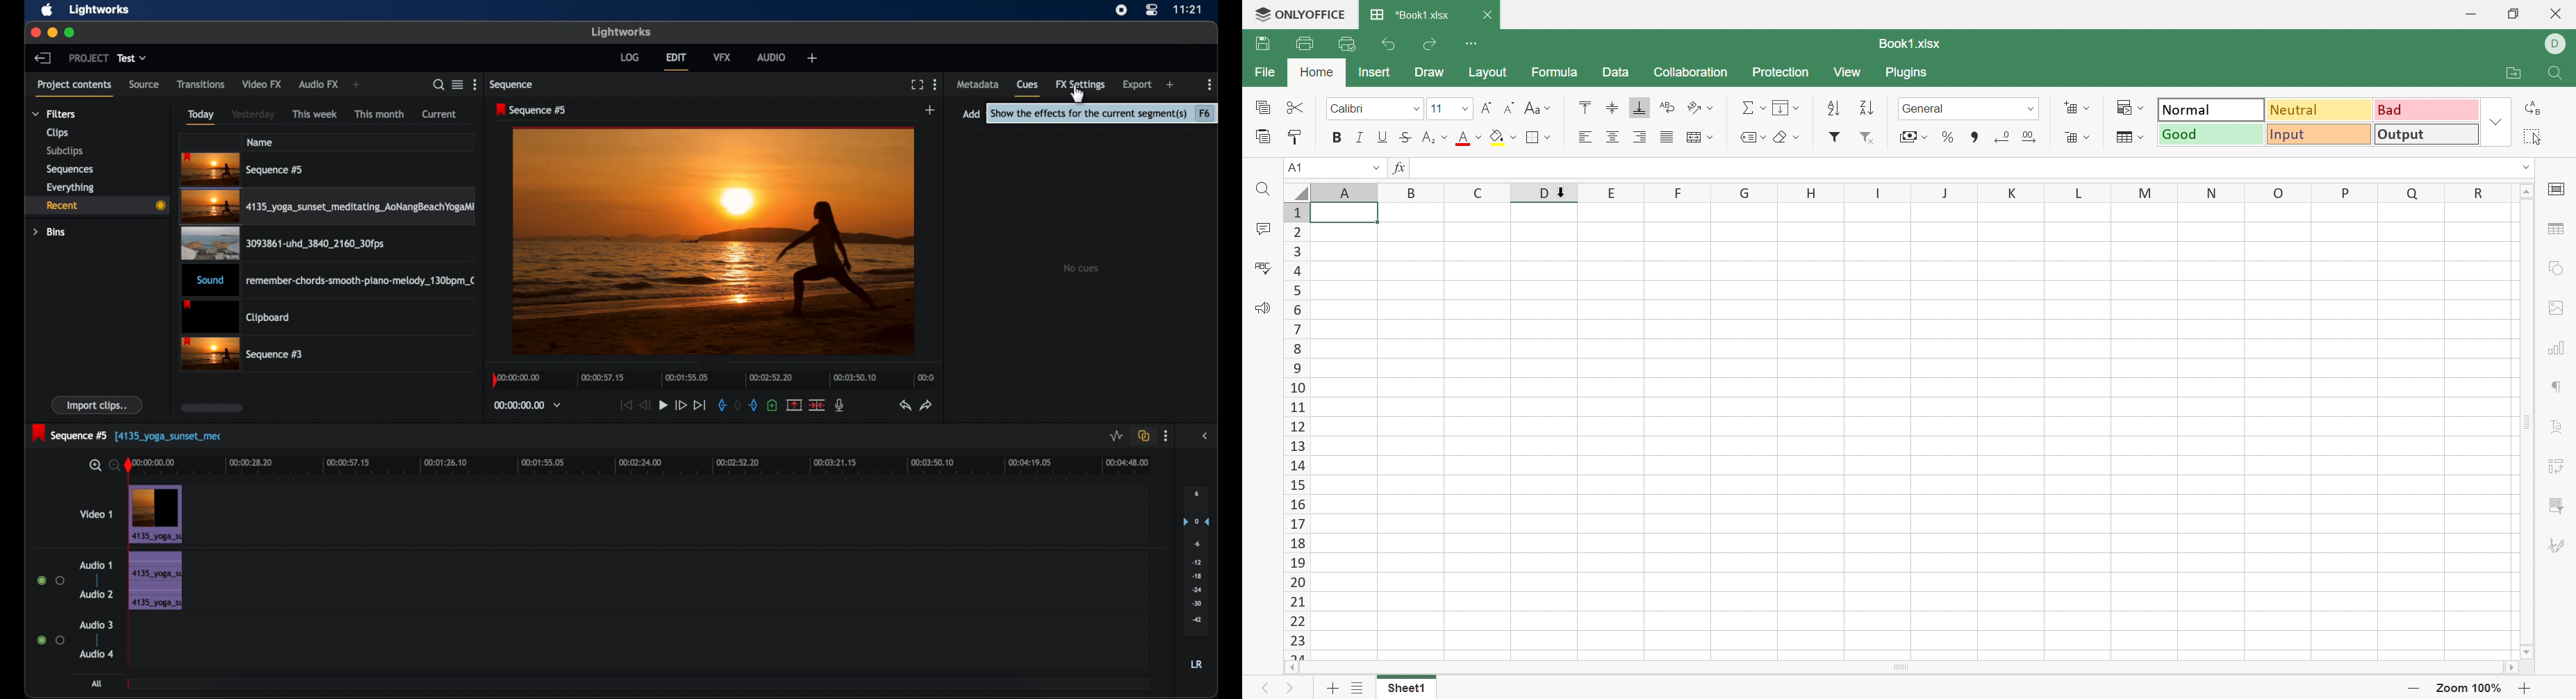 This screenshot has width=2576, height=700. I want to click on Protection, so click(1783, 72).